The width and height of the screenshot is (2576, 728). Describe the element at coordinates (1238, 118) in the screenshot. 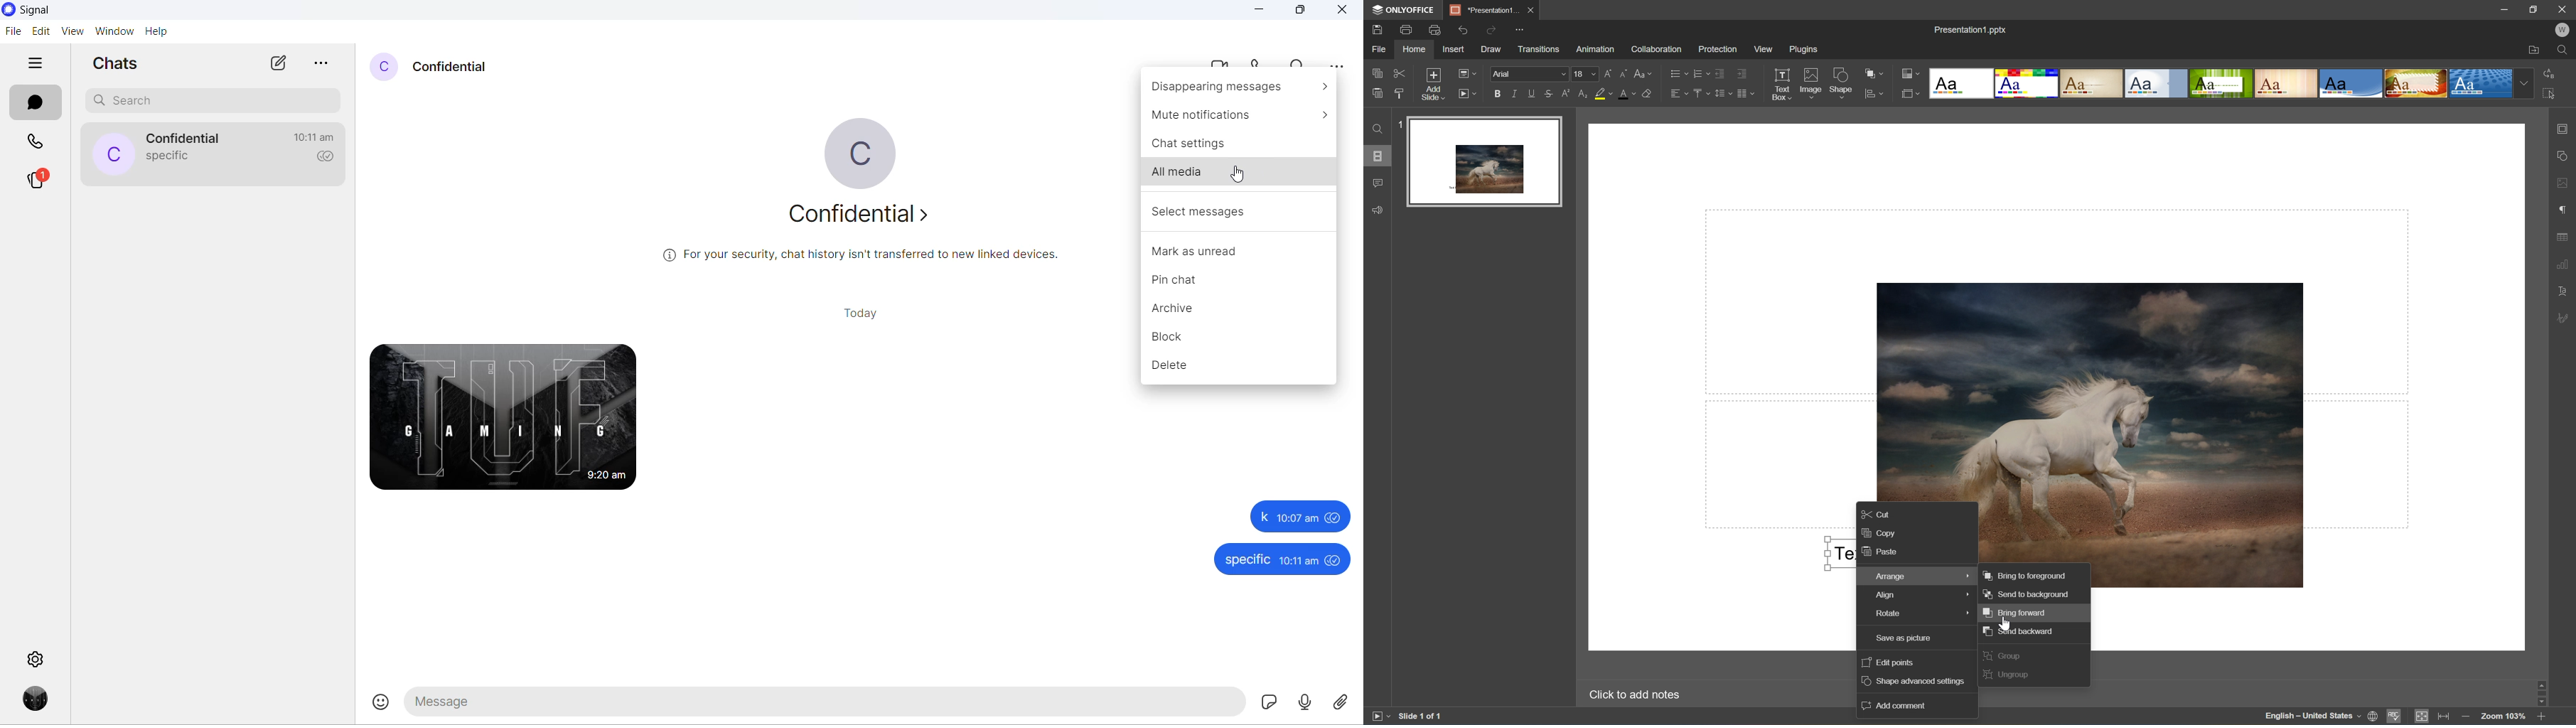

I see `mute notification` at that location.